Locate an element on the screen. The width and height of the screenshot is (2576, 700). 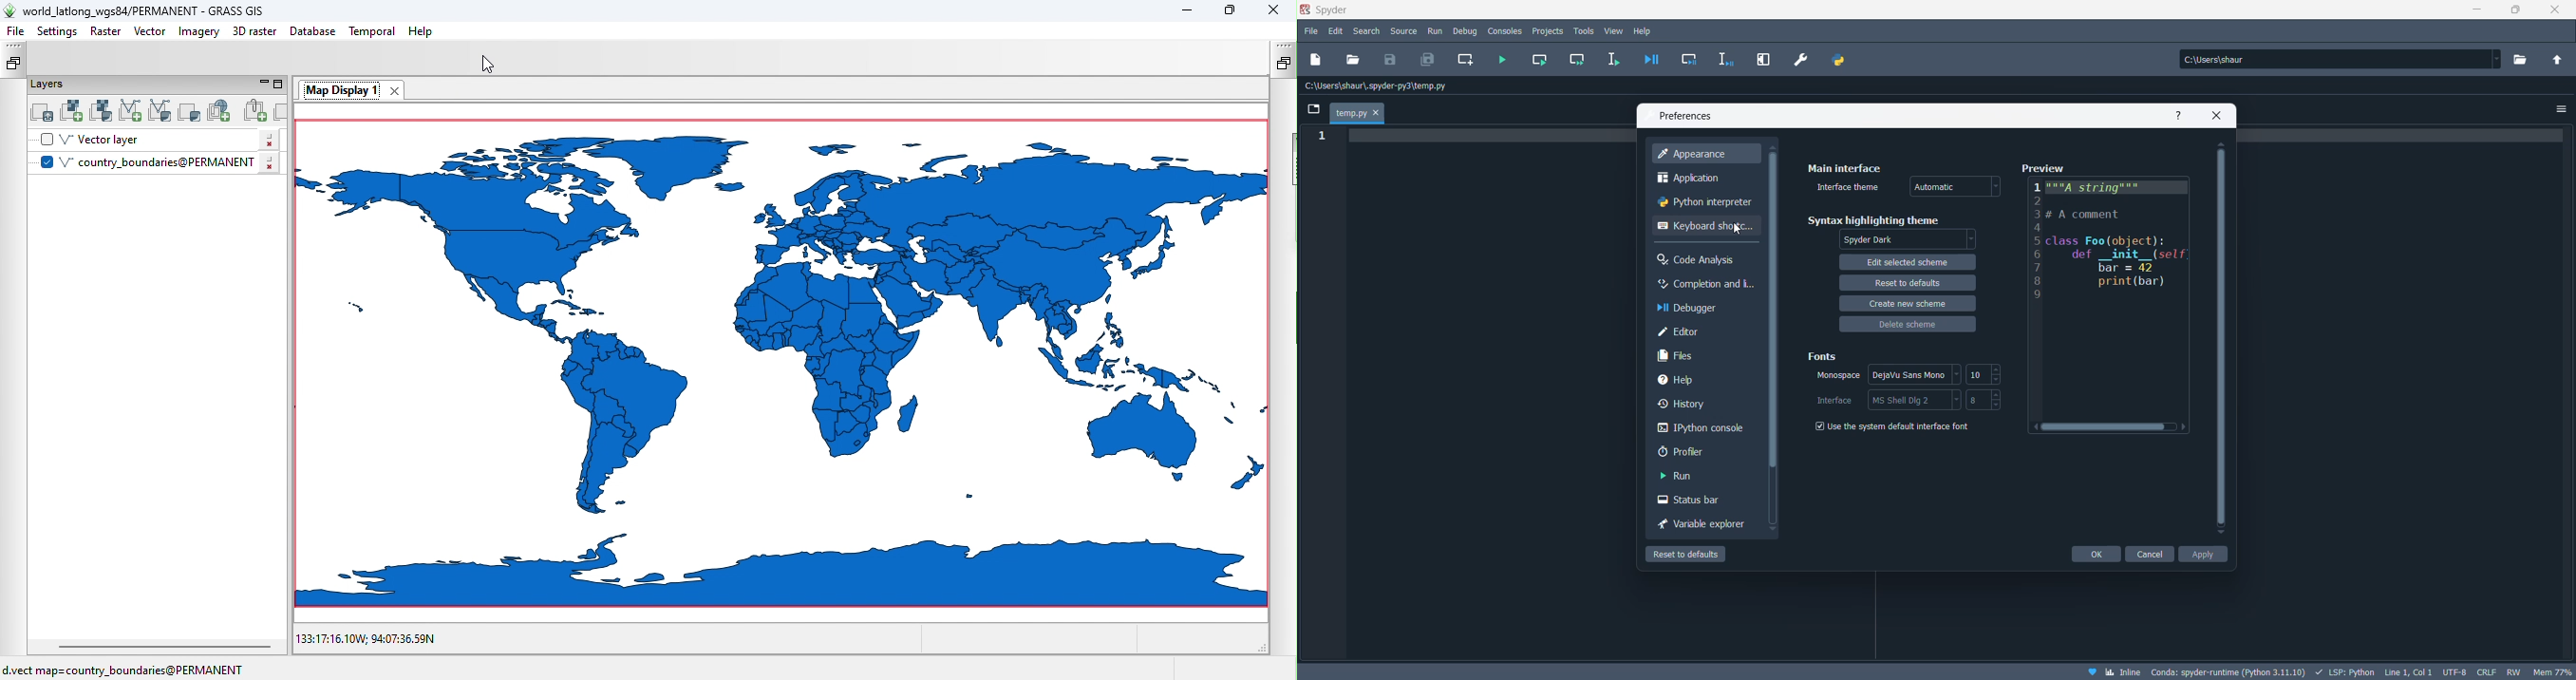
maximize is located at coordinates (2517, 12).